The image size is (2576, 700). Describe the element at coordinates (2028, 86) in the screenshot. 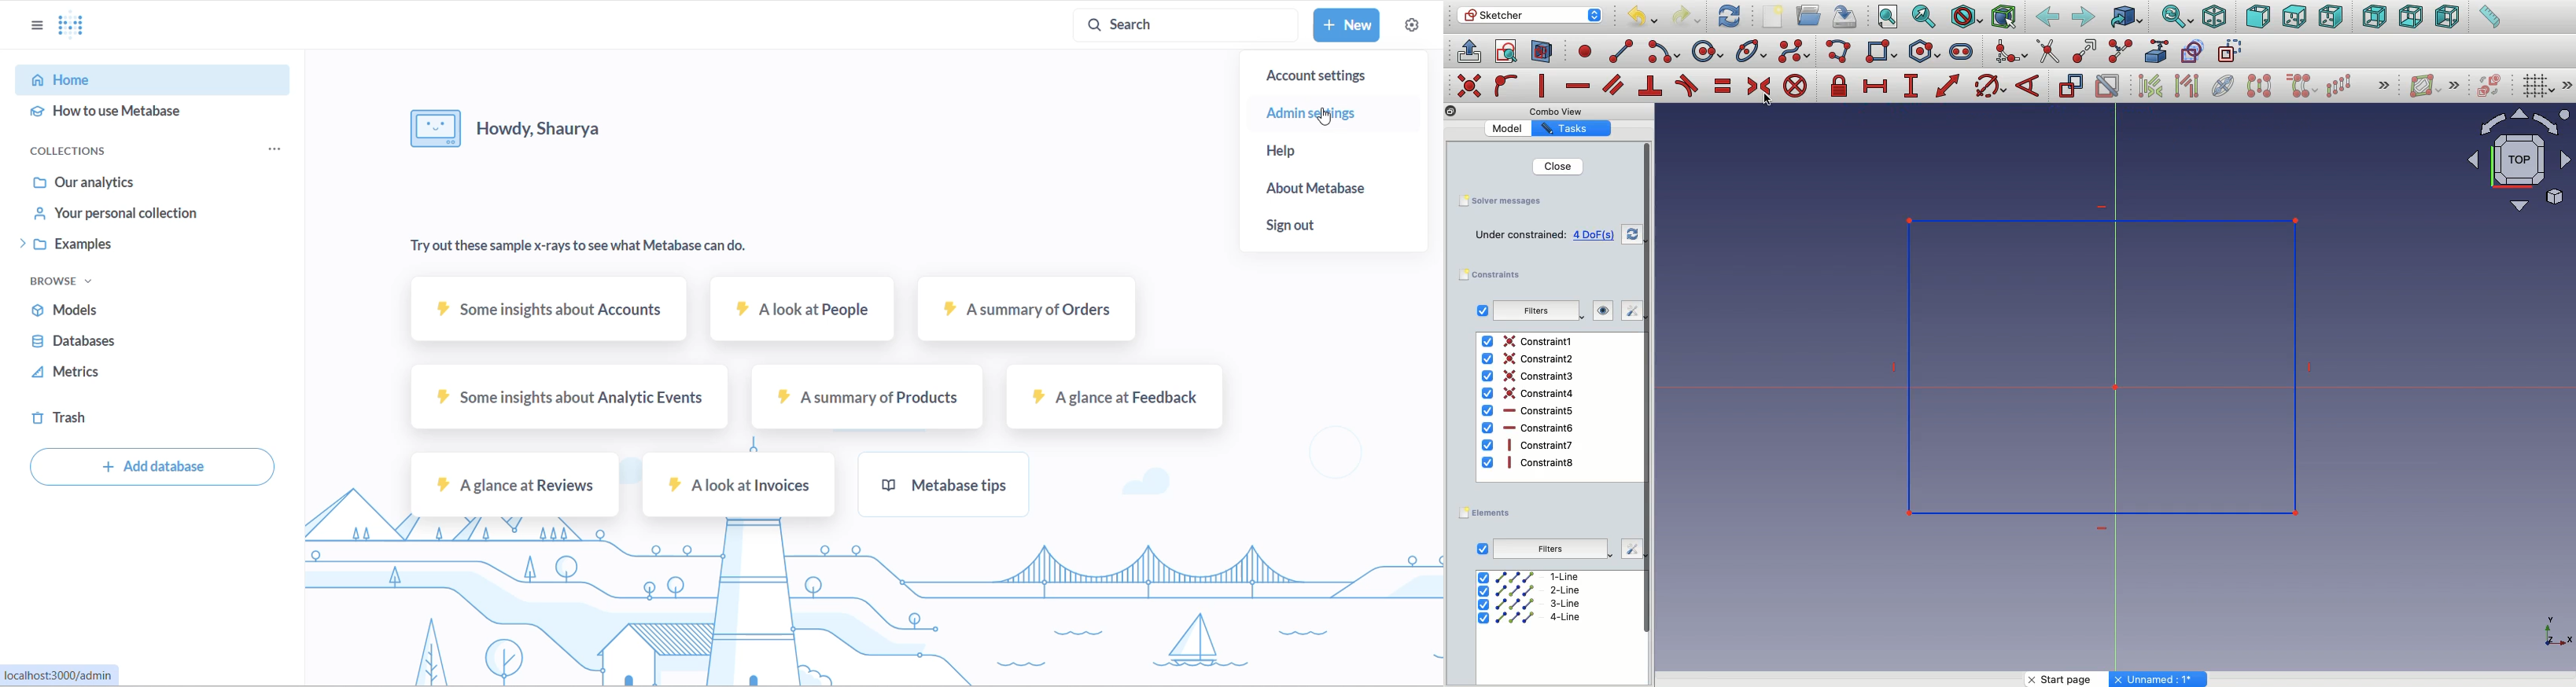

I see `Constrain angle` at that location.